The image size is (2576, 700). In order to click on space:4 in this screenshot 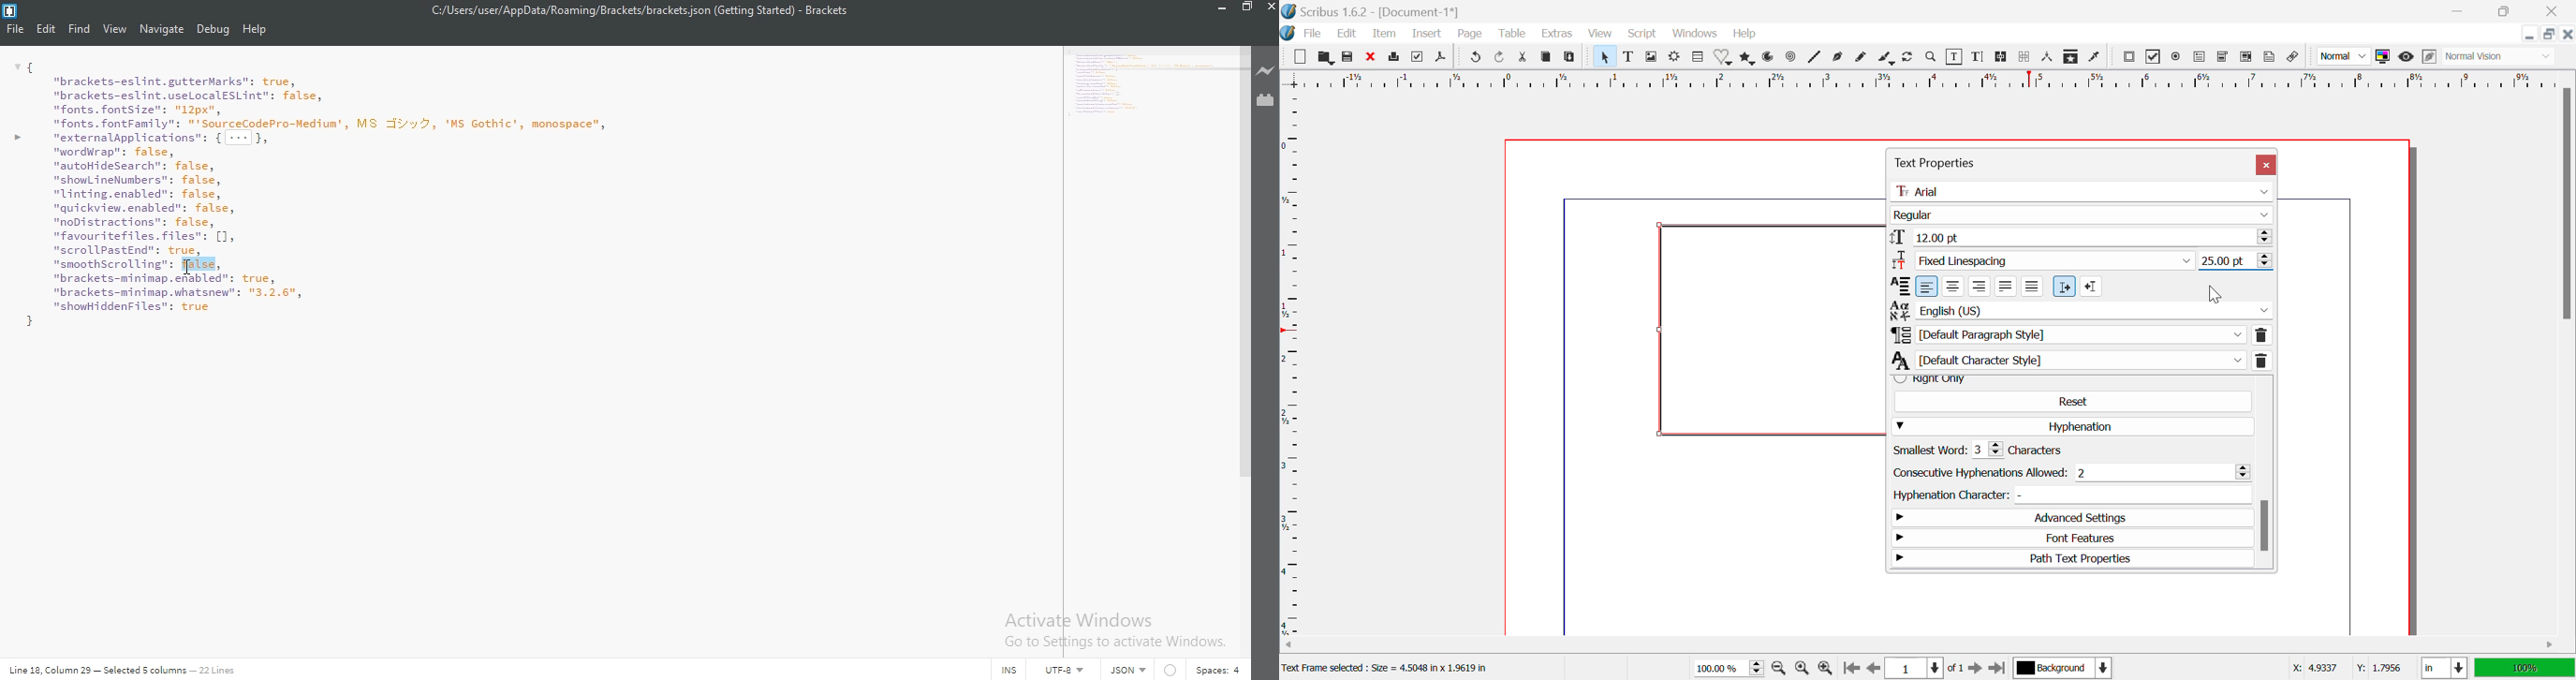, I will do `click(1218, 670)`.